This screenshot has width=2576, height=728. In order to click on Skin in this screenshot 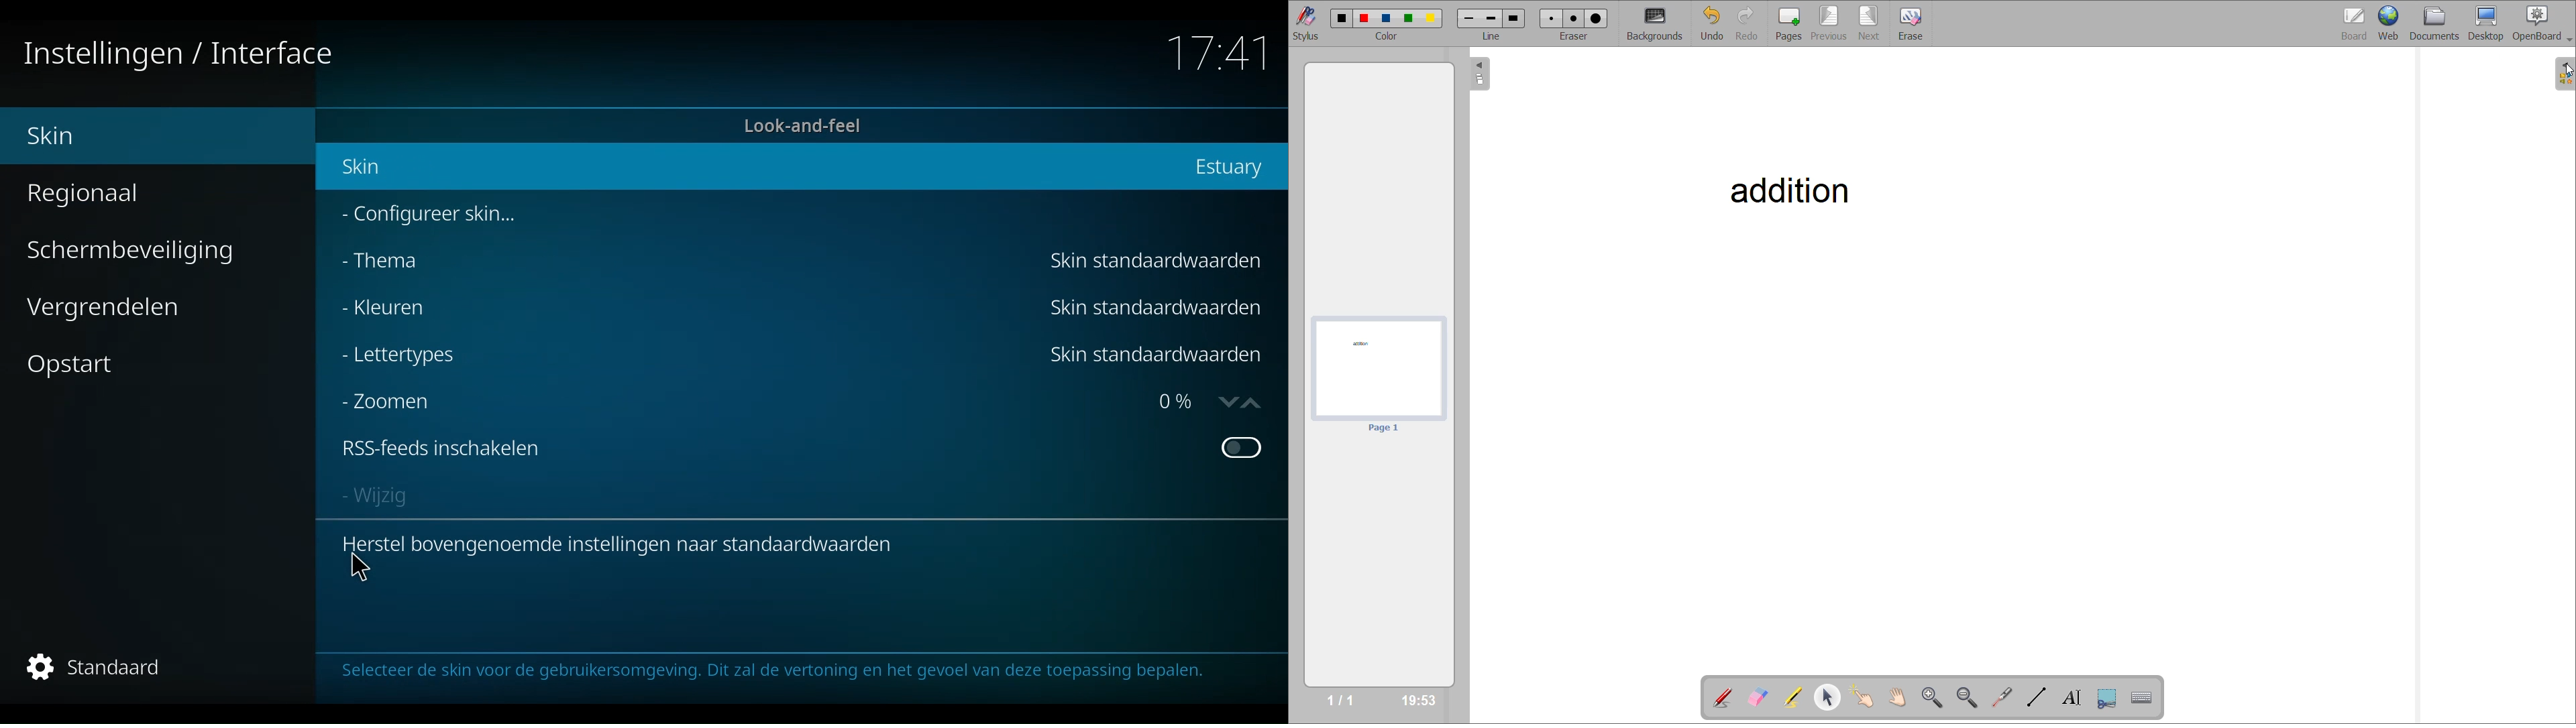, I will do `click(387, 166)`.